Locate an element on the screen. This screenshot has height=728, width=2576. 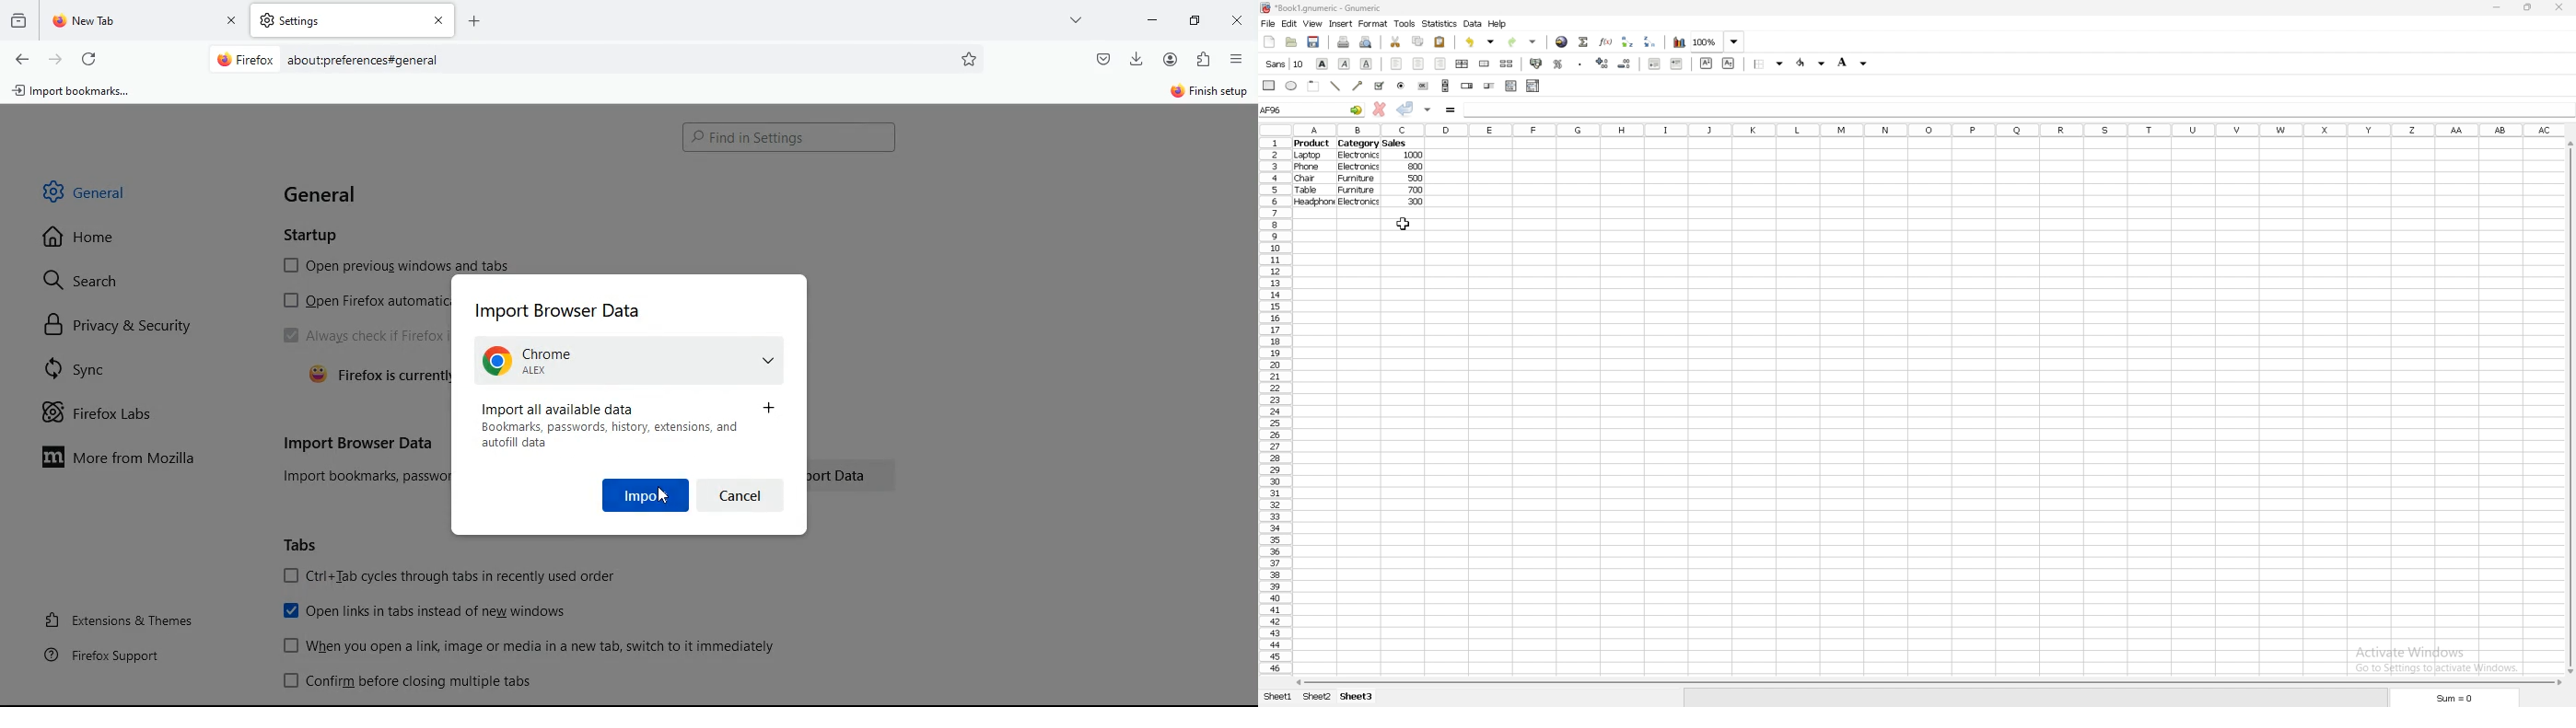
product is located at coordinates (1312, 144).